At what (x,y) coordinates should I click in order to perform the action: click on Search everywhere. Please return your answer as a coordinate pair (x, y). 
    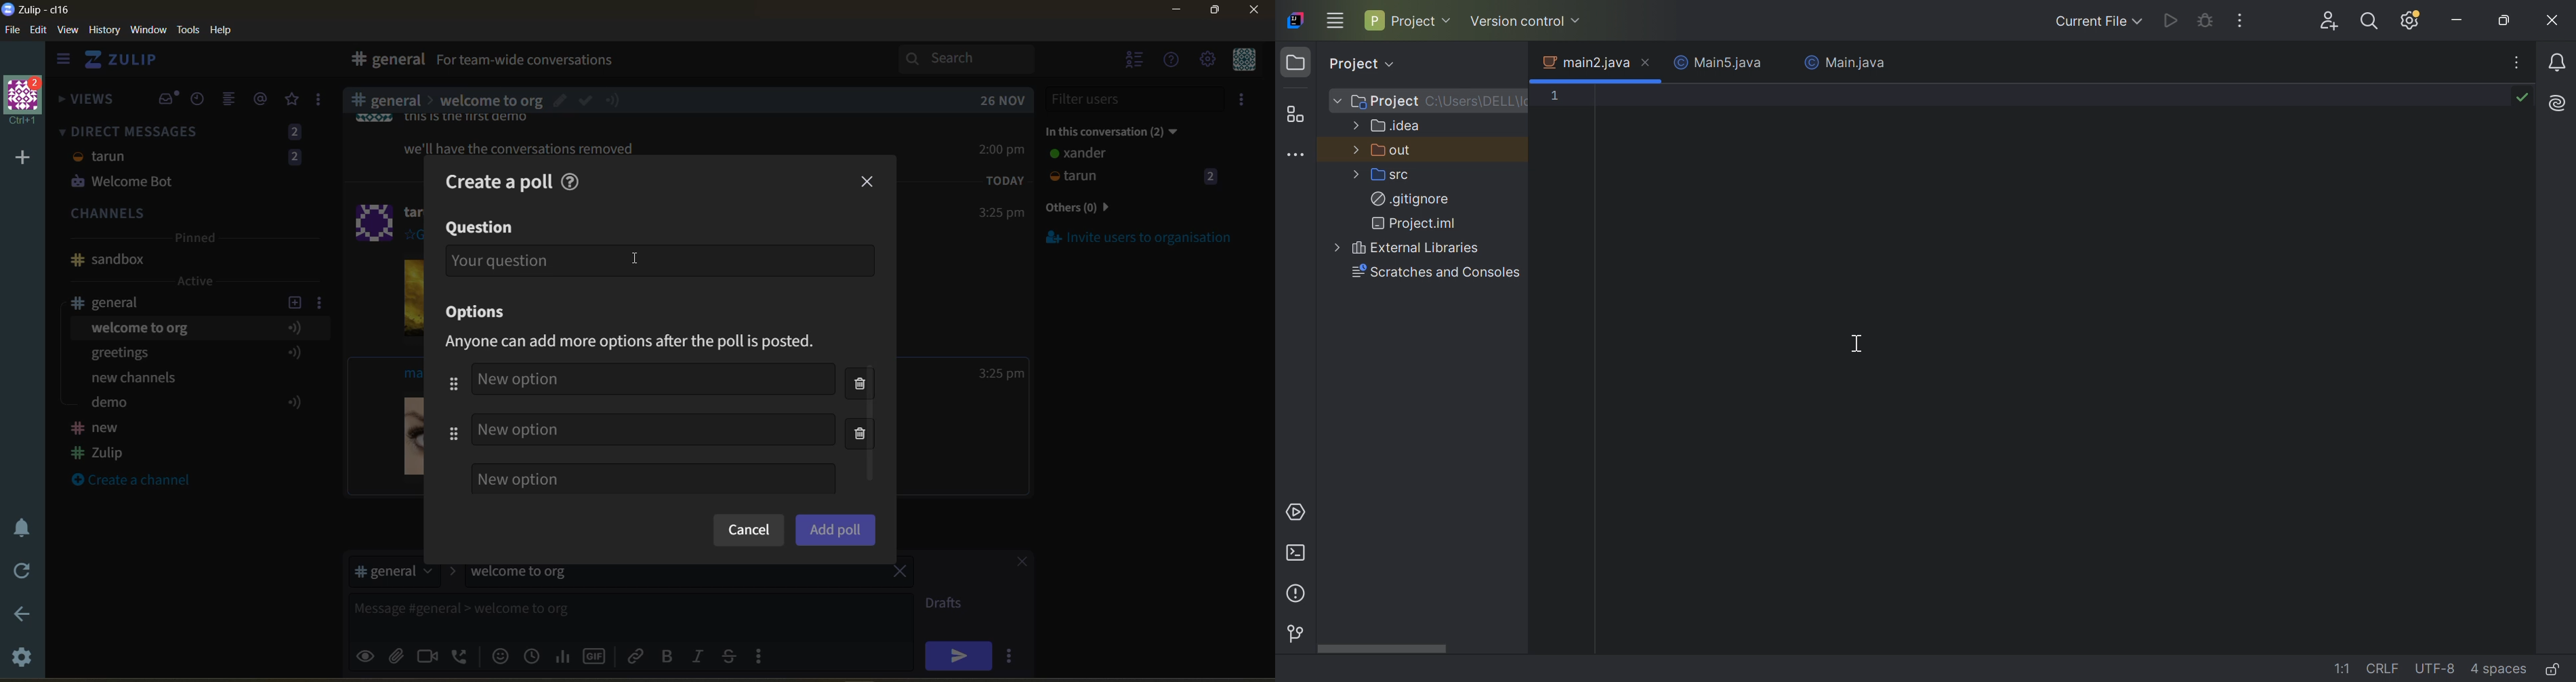
    Looking at the image, I should click on (2369, 23).